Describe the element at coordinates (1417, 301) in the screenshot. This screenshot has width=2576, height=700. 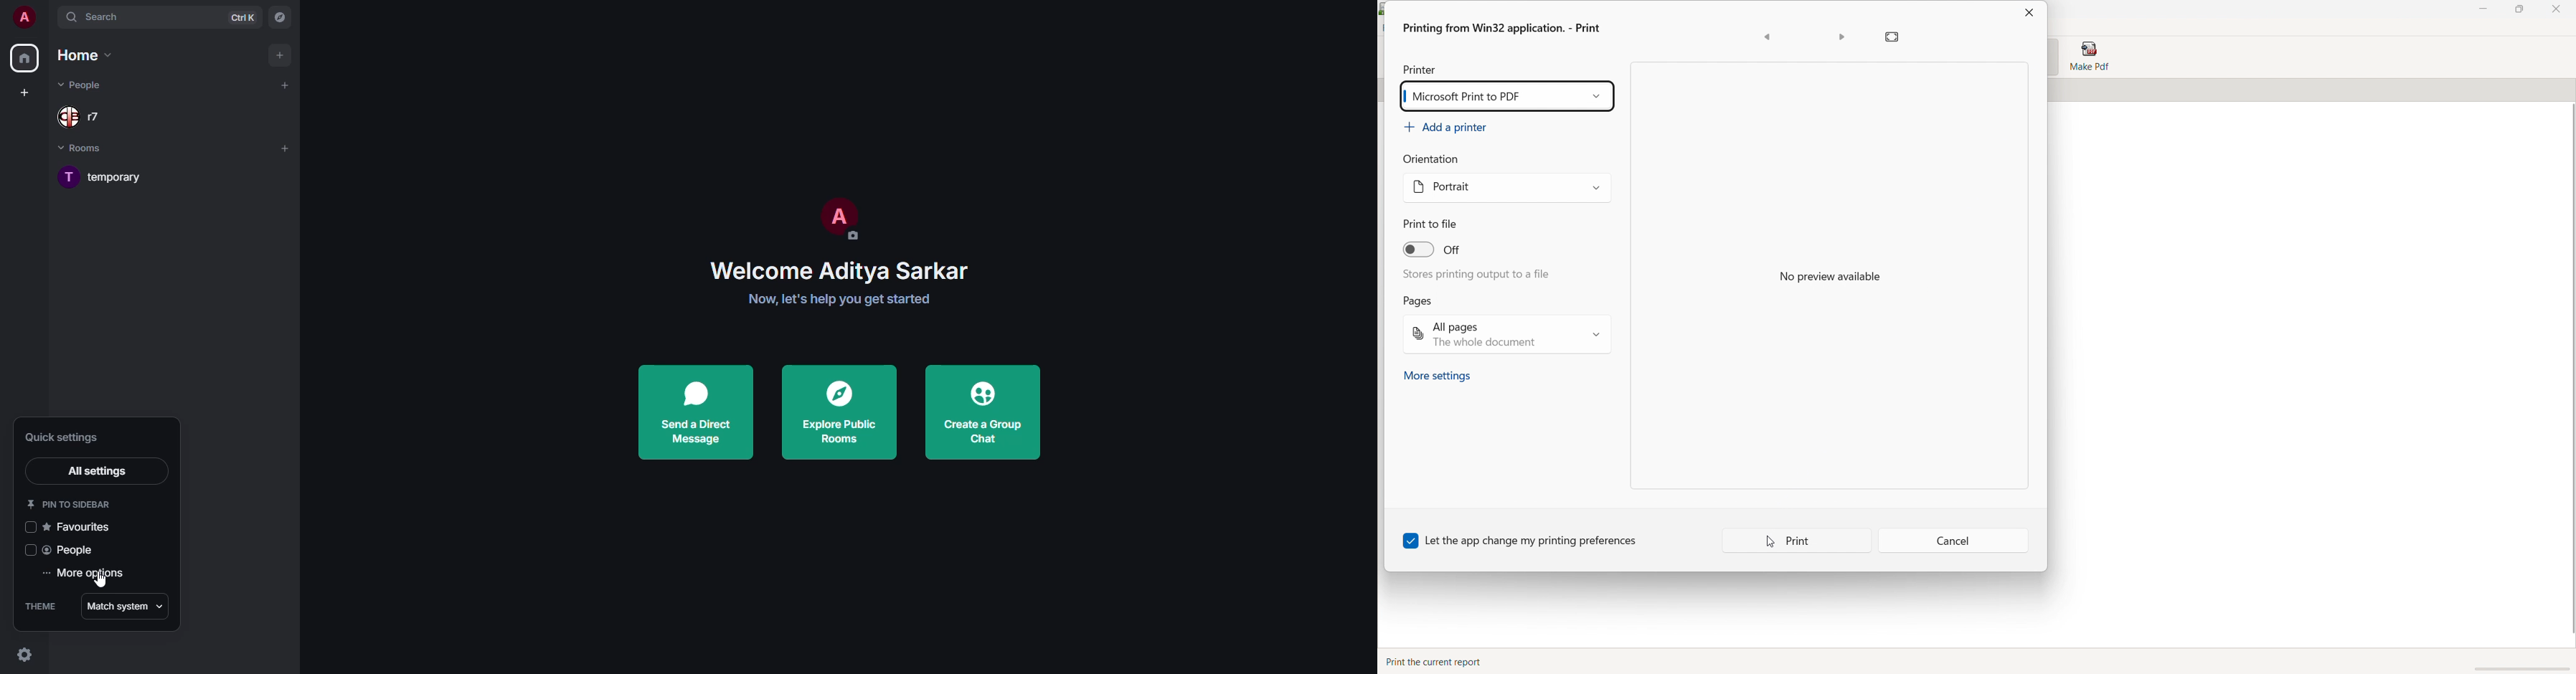
I see `Pages` at that location.